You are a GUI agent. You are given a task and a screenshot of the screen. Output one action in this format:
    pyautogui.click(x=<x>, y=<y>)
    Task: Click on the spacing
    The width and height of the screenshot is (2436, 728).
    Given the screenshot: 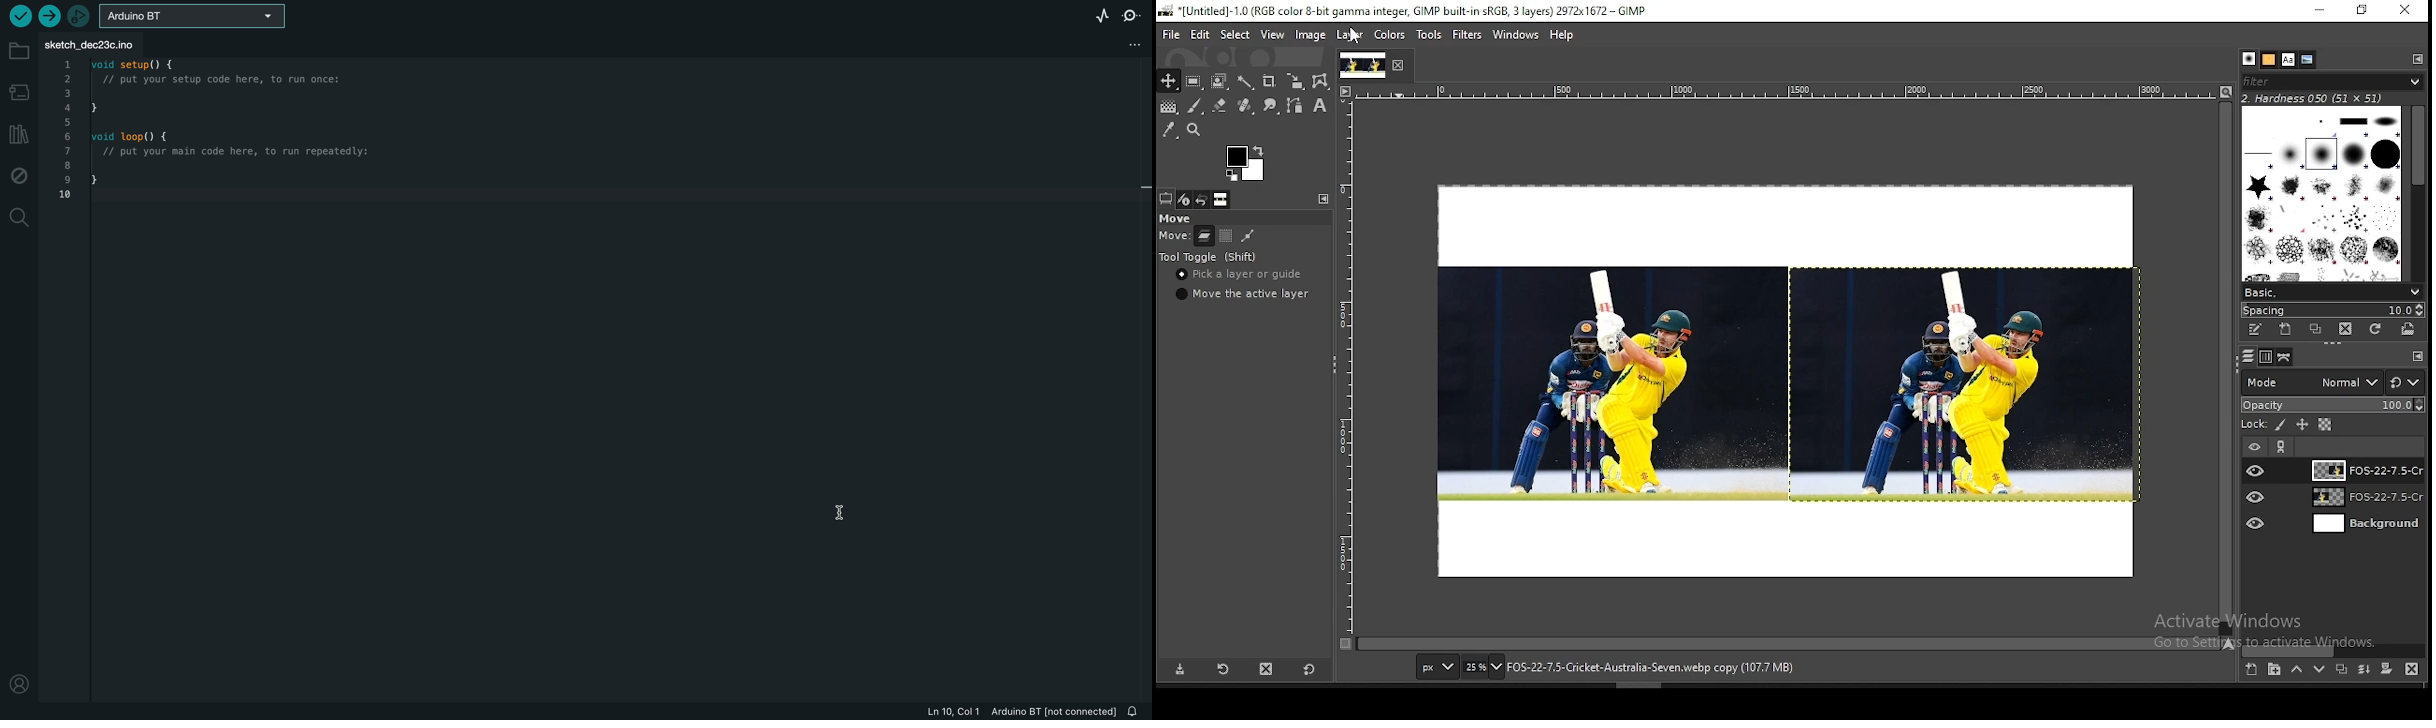 What is the action you would take?
    pyautogui.click(x=2332, y=309)
    